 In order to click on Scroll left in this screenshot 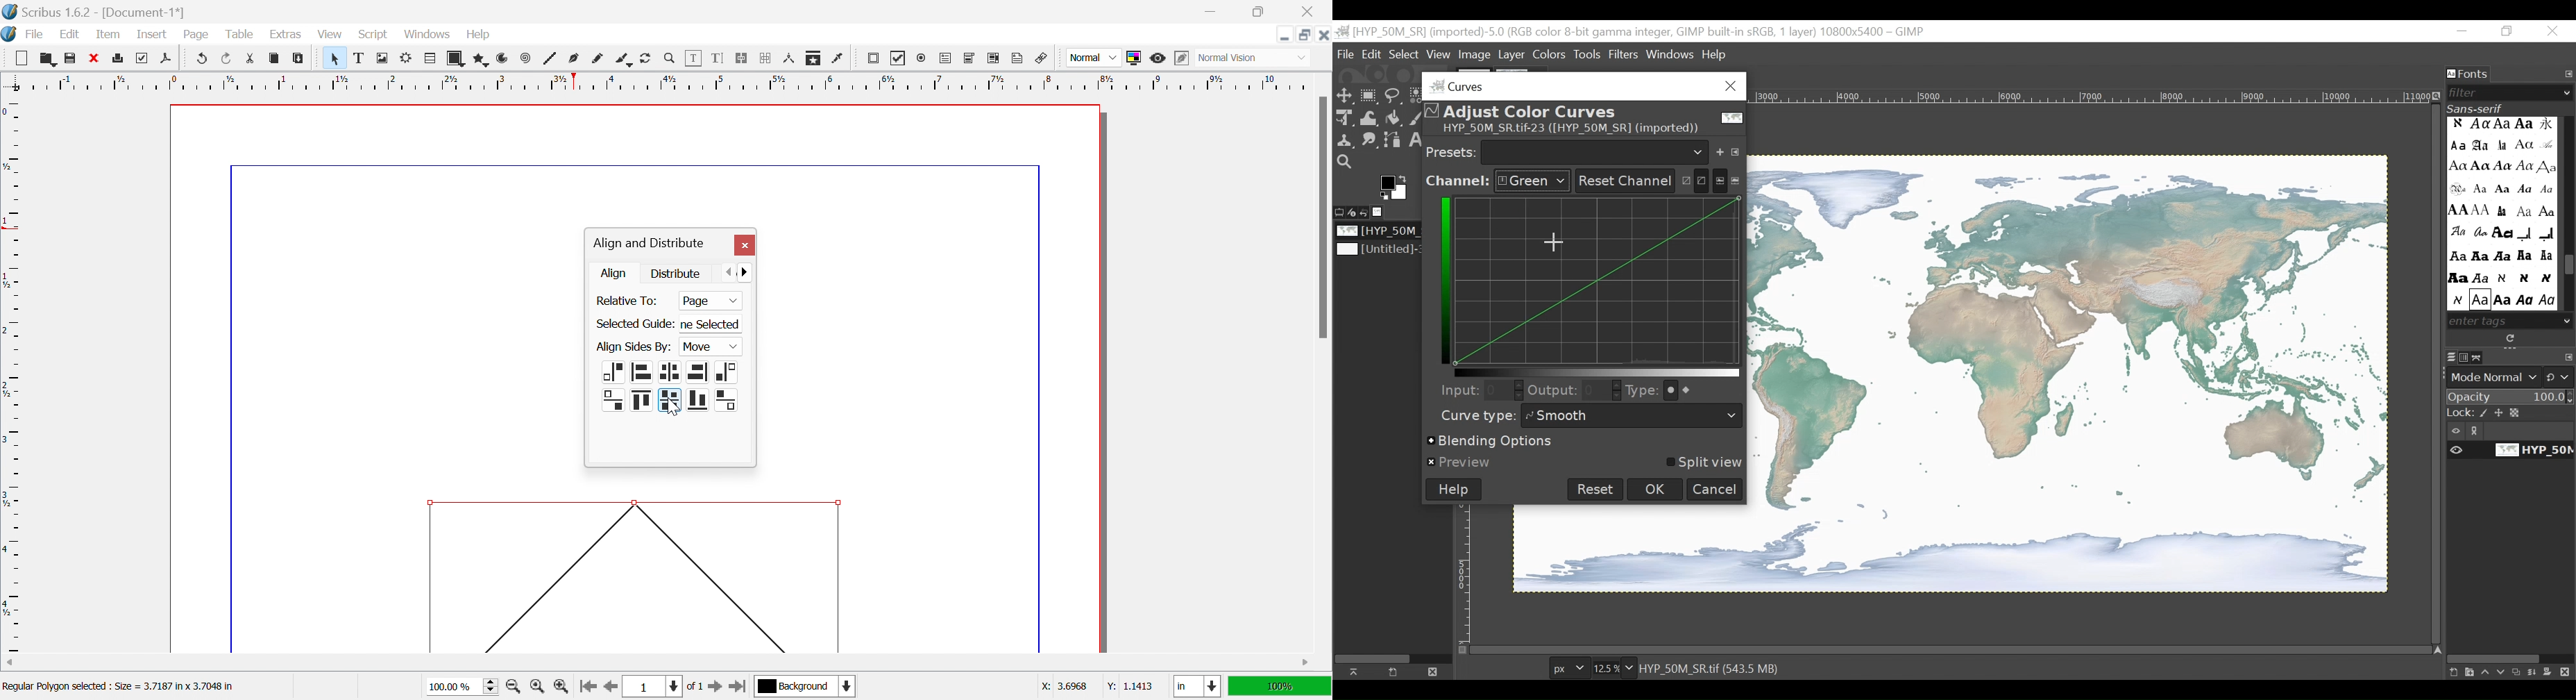, I will do `click(11, 663)`.